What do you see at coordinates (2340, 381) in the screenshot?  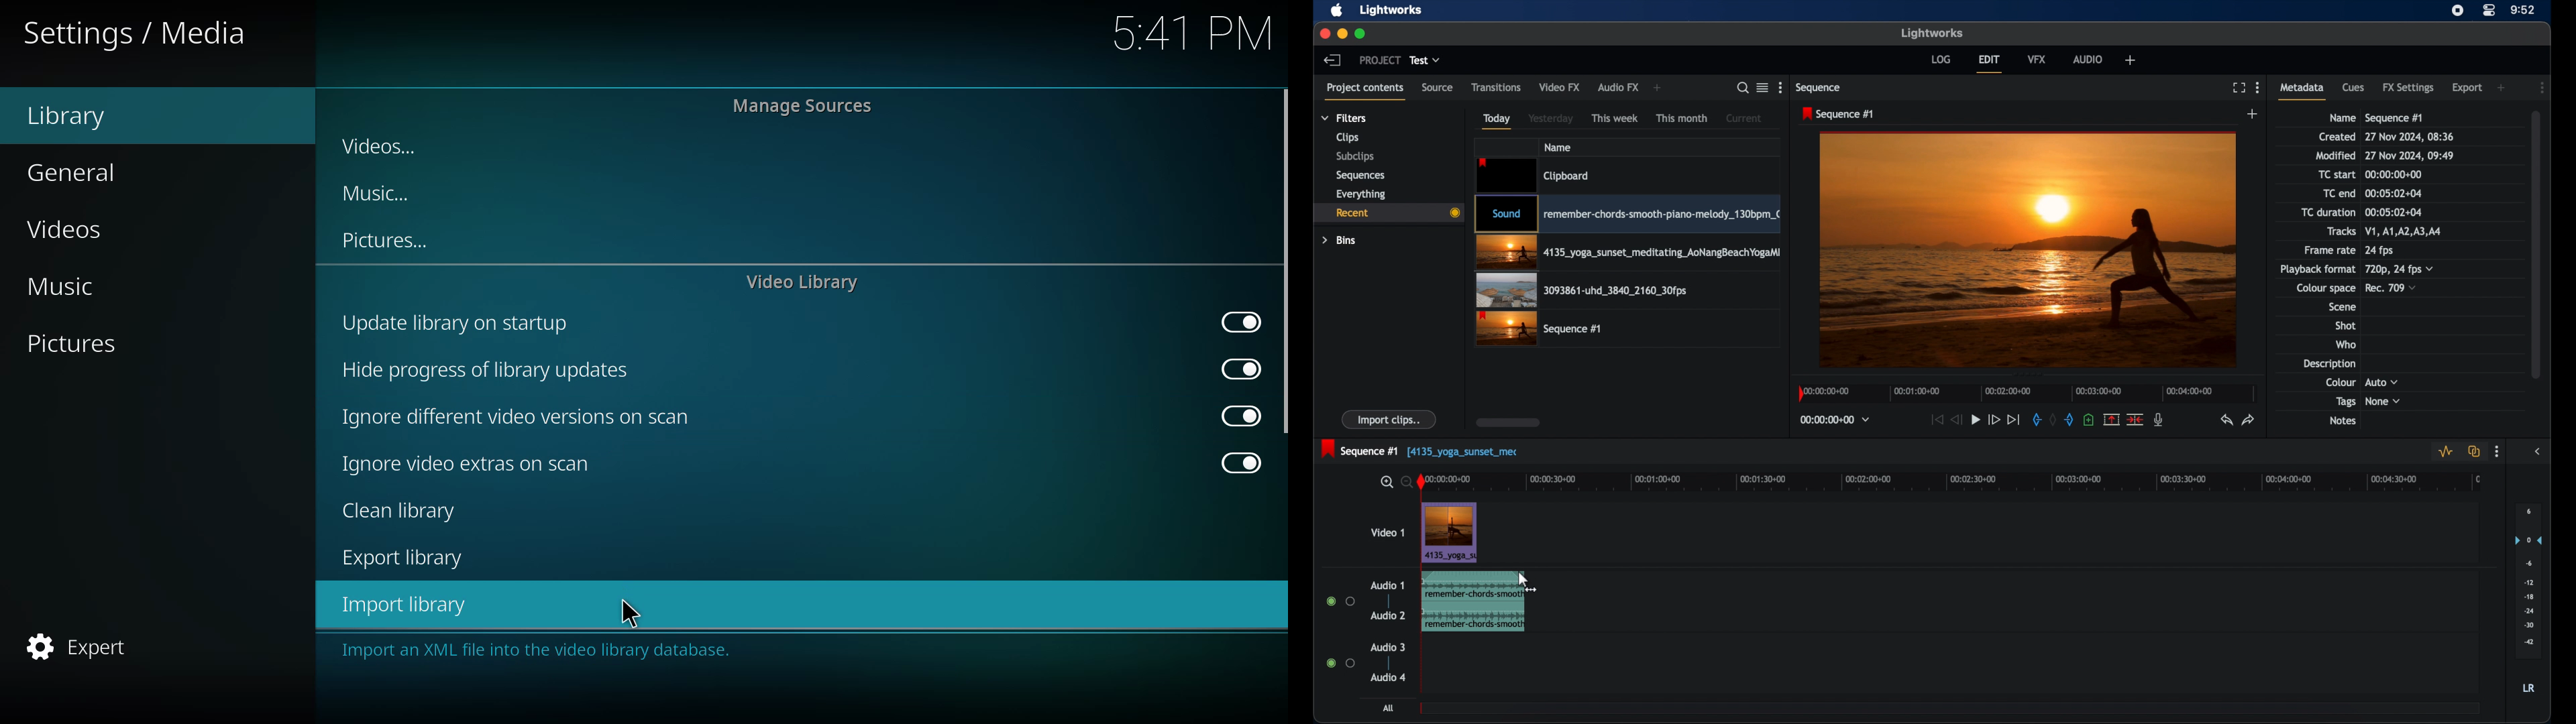 I see `colour` at bounding box center [2340, 381].